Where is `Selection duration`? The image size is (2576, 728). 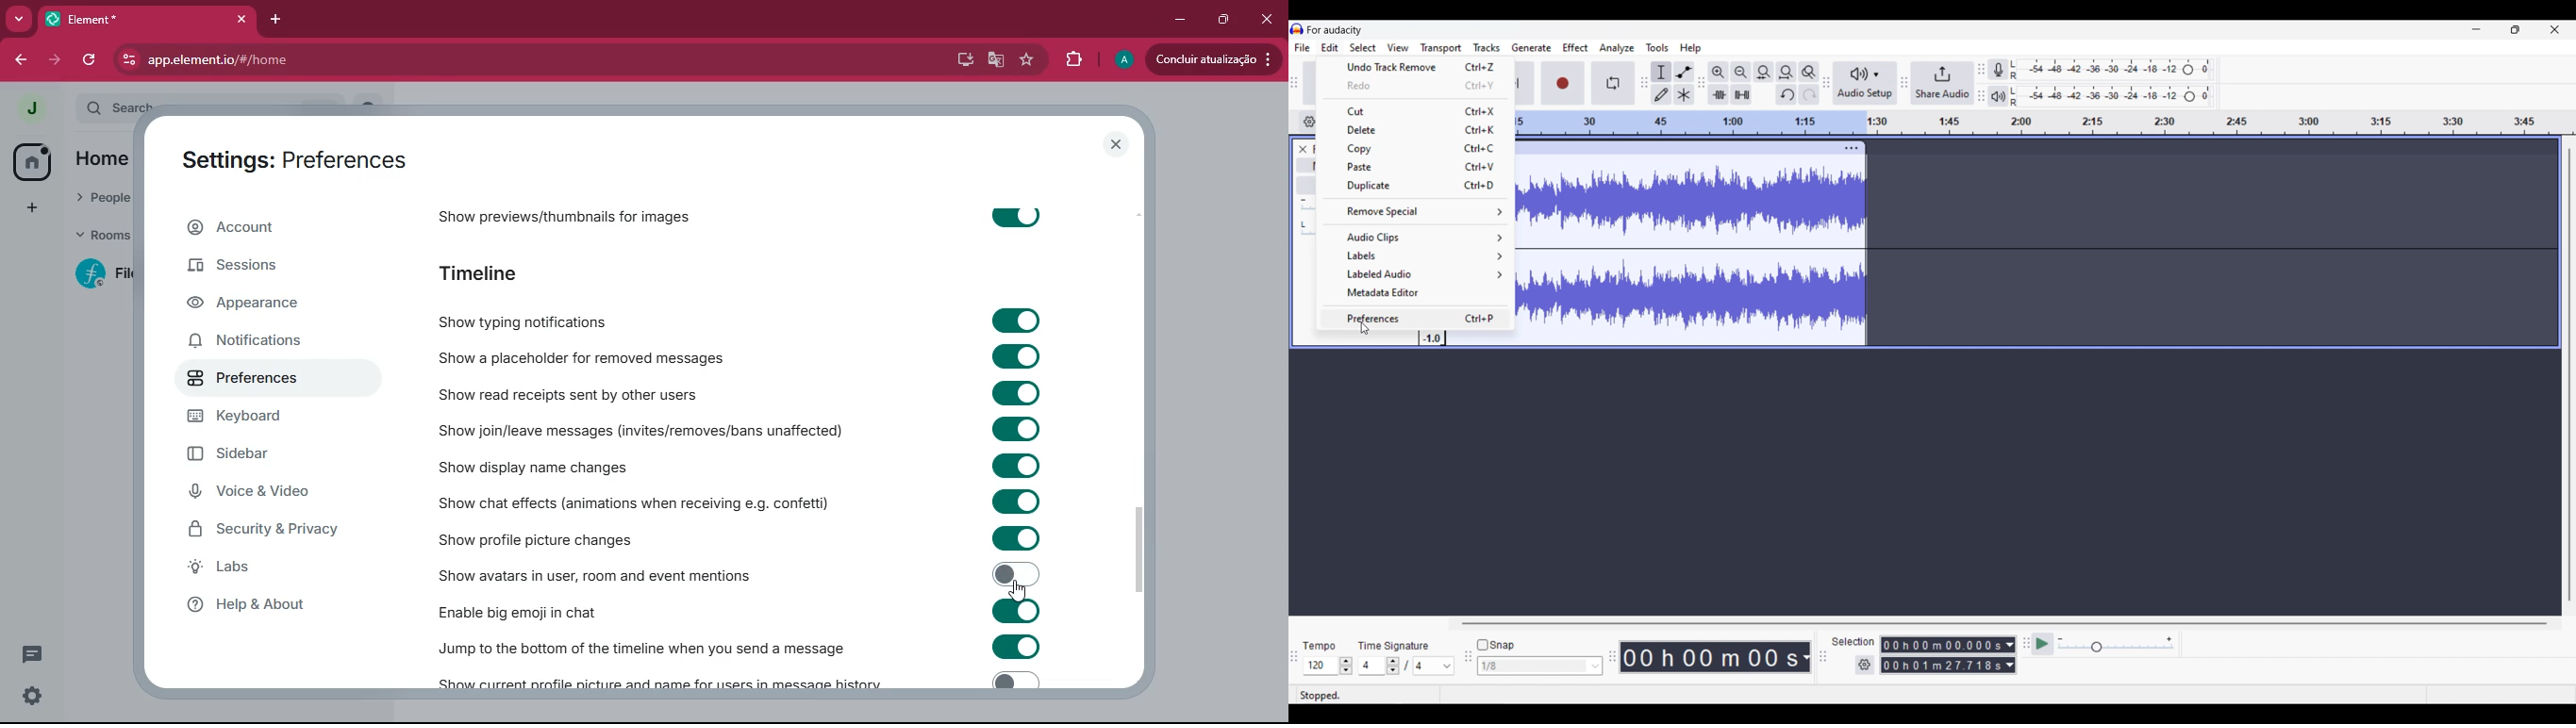
Selection duration is located at coordinates (1942, 656).